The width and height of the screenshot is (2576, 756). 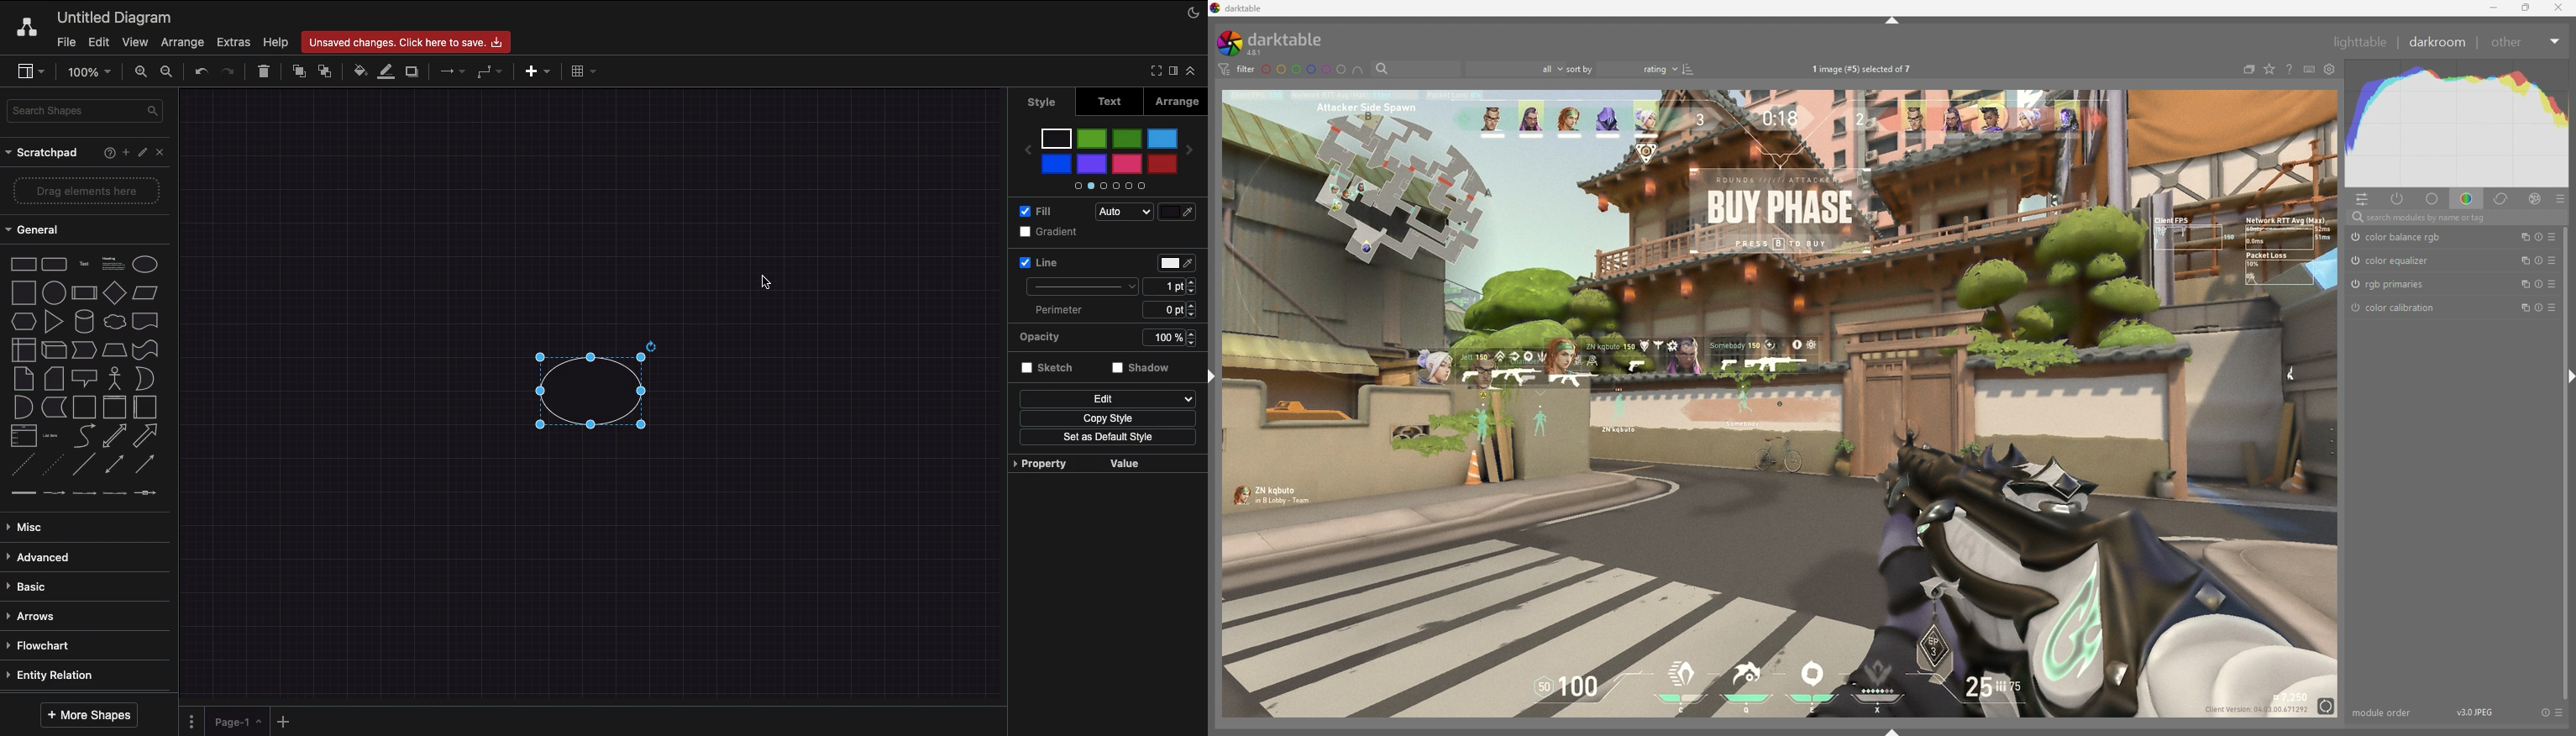 What do you see at coordinates (595, 392) in the screenshot?
I see `Circle` at bounding box center [595, 392].